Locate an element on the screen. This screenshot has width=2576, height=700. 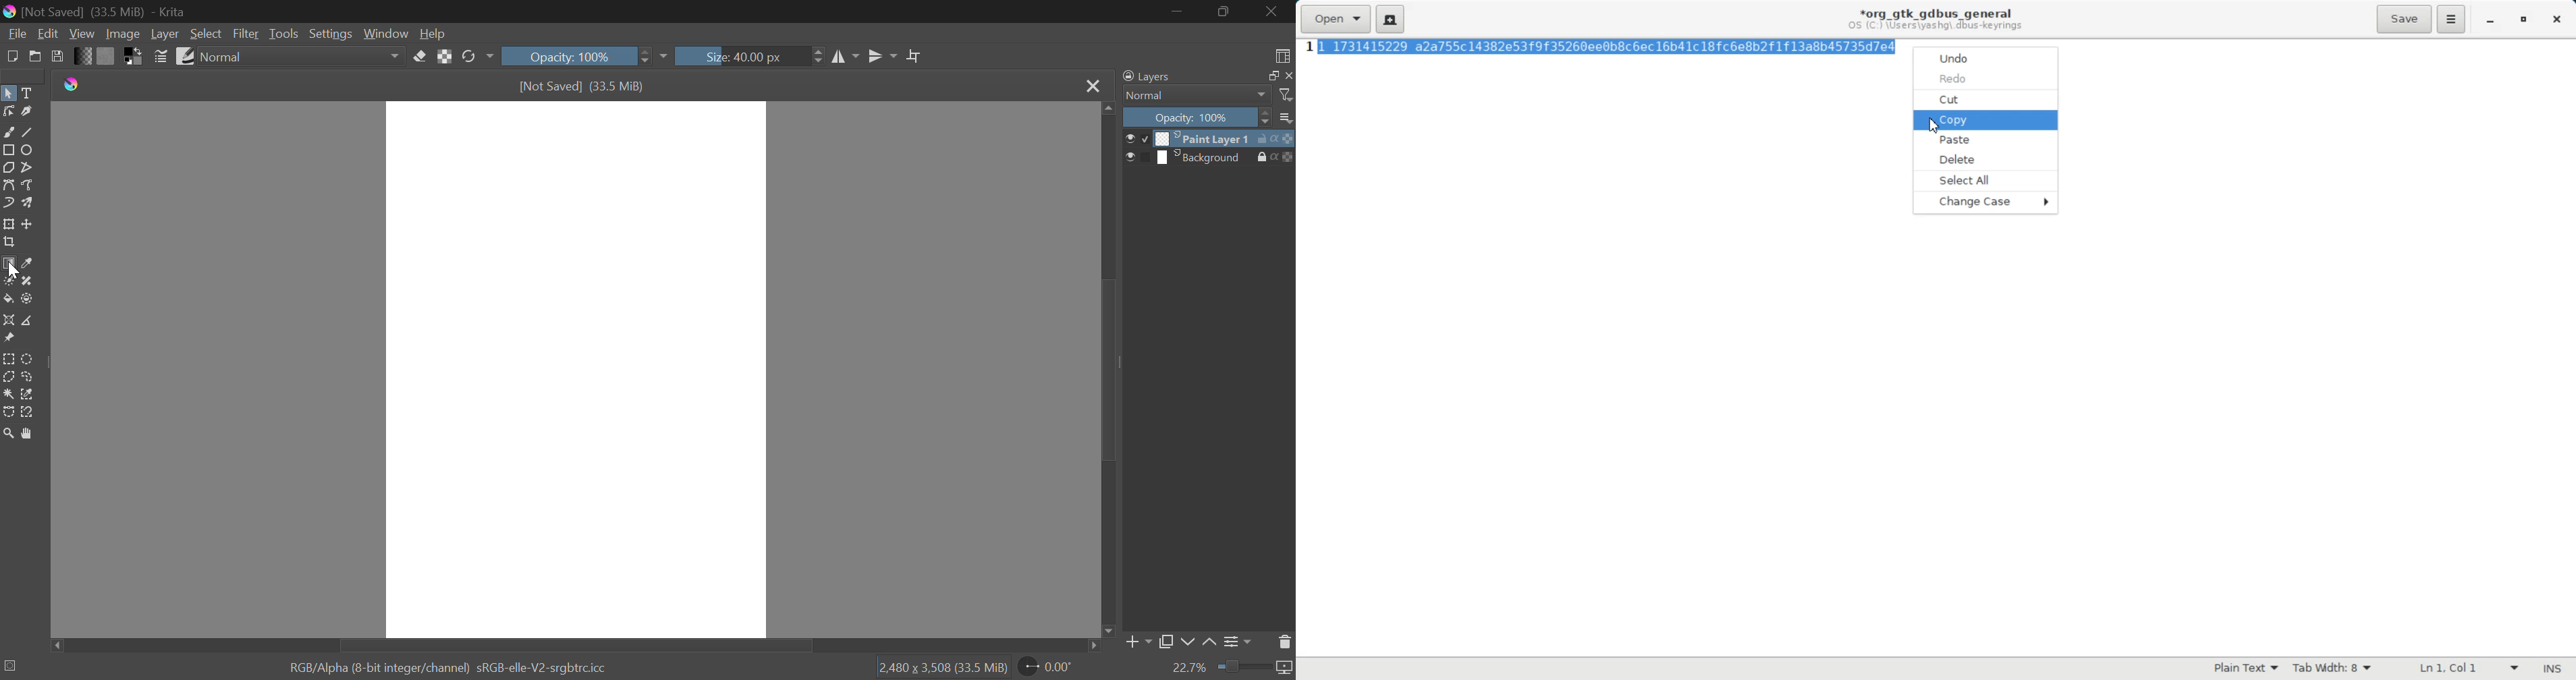
preview is located at coordinates (1140, 139).